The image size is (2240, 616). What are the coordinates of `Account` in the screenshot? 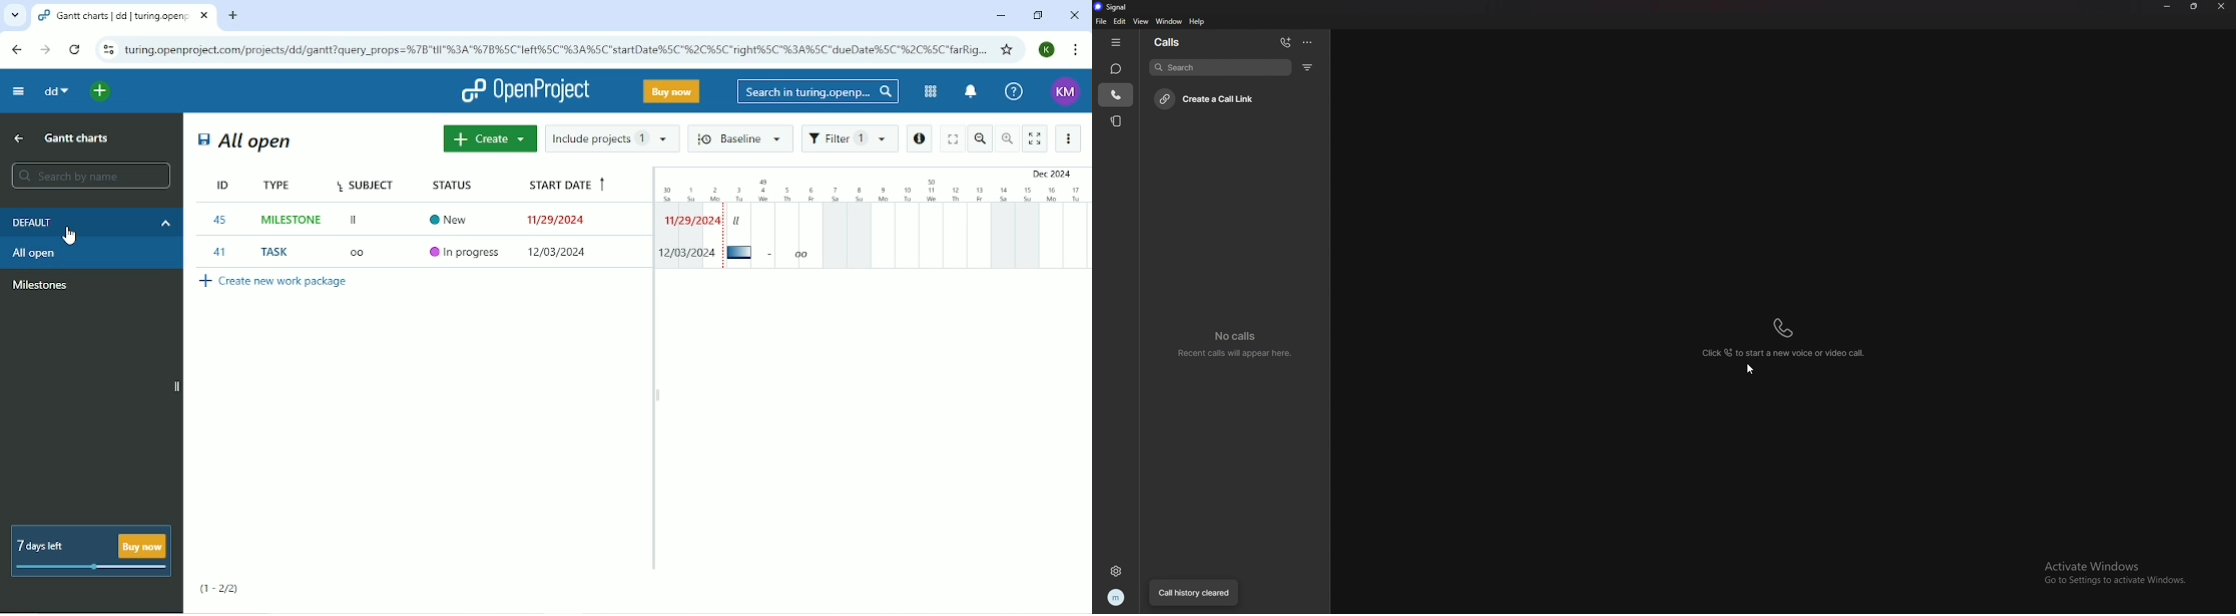 It's located at (1065, 92).